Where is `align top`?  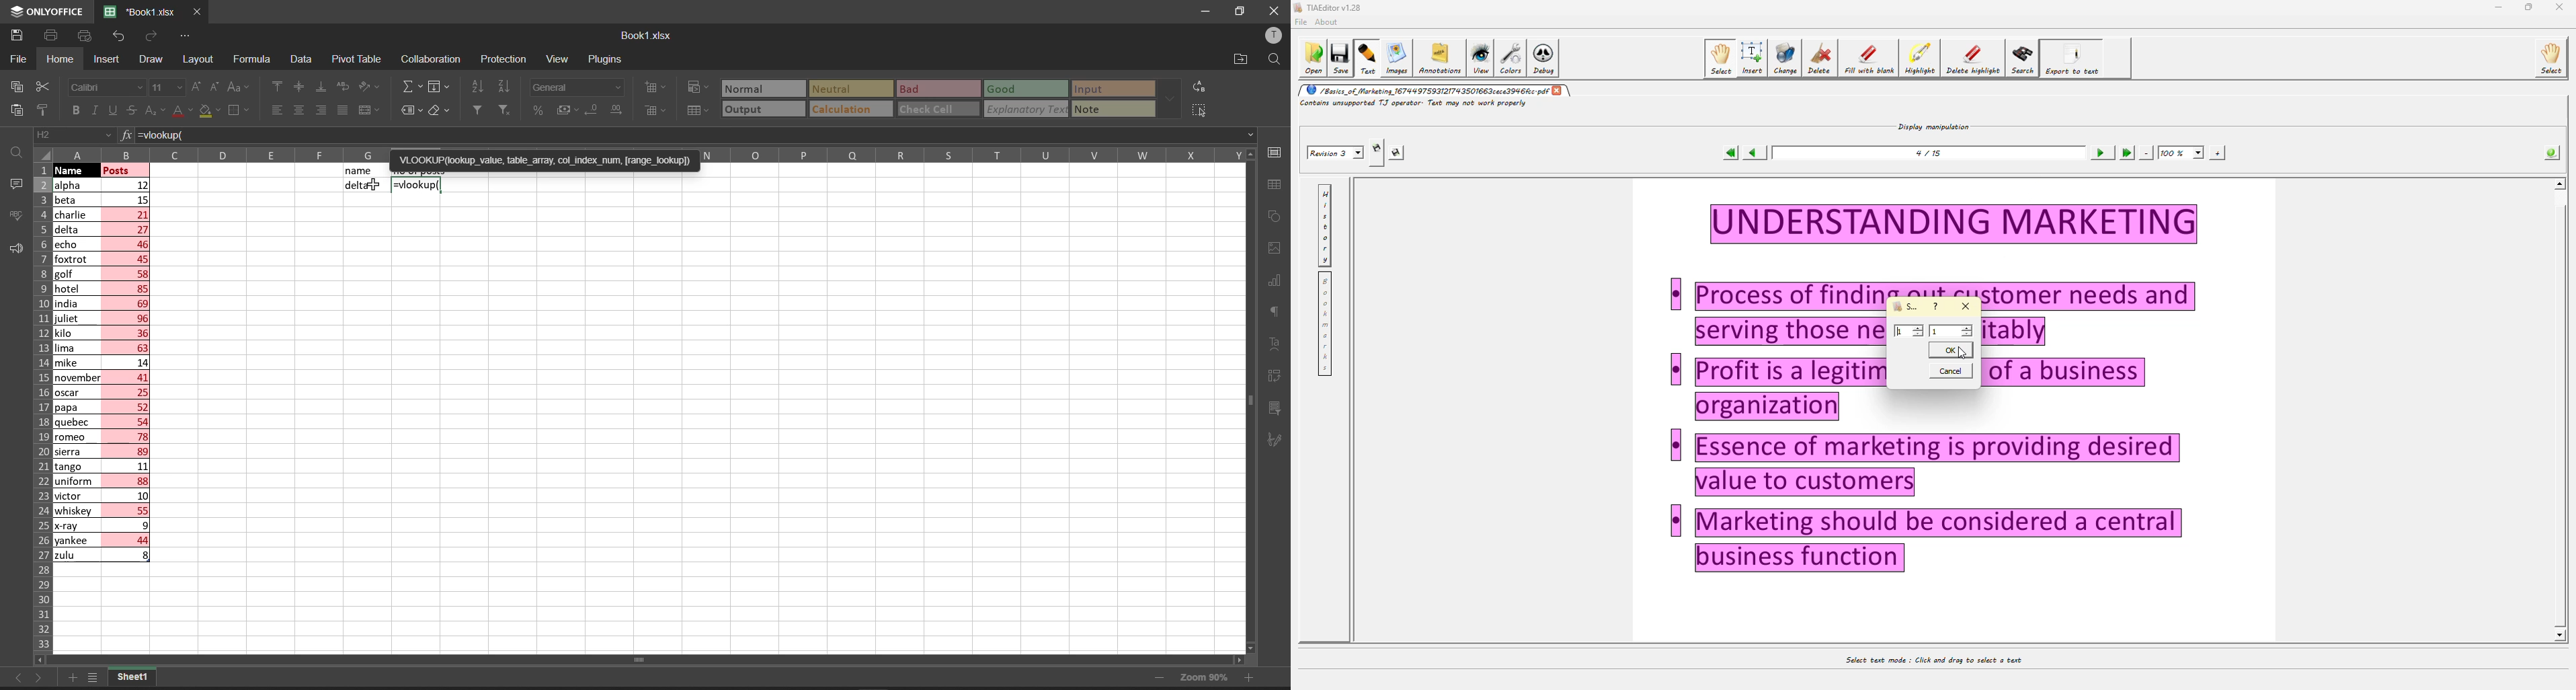 align top is located at coordinates (274, 87).